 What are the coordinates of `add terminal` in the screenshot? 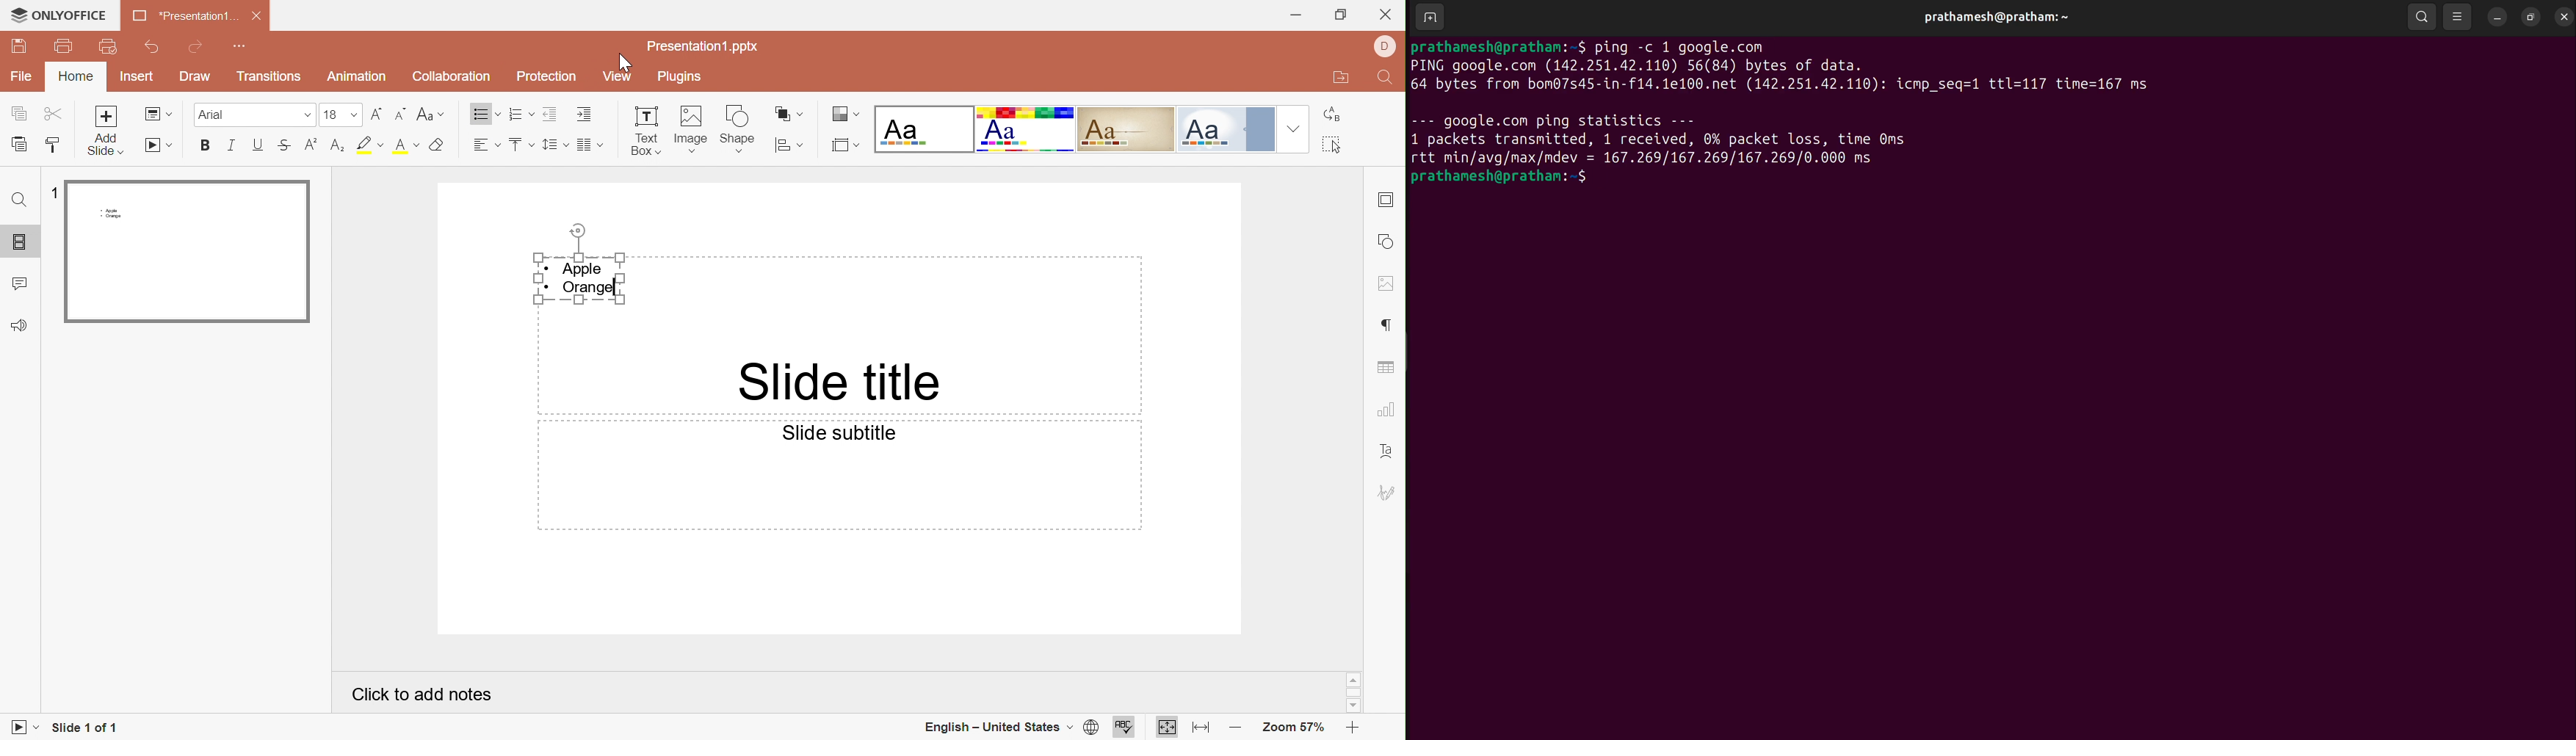 It's located at (1429, 18).